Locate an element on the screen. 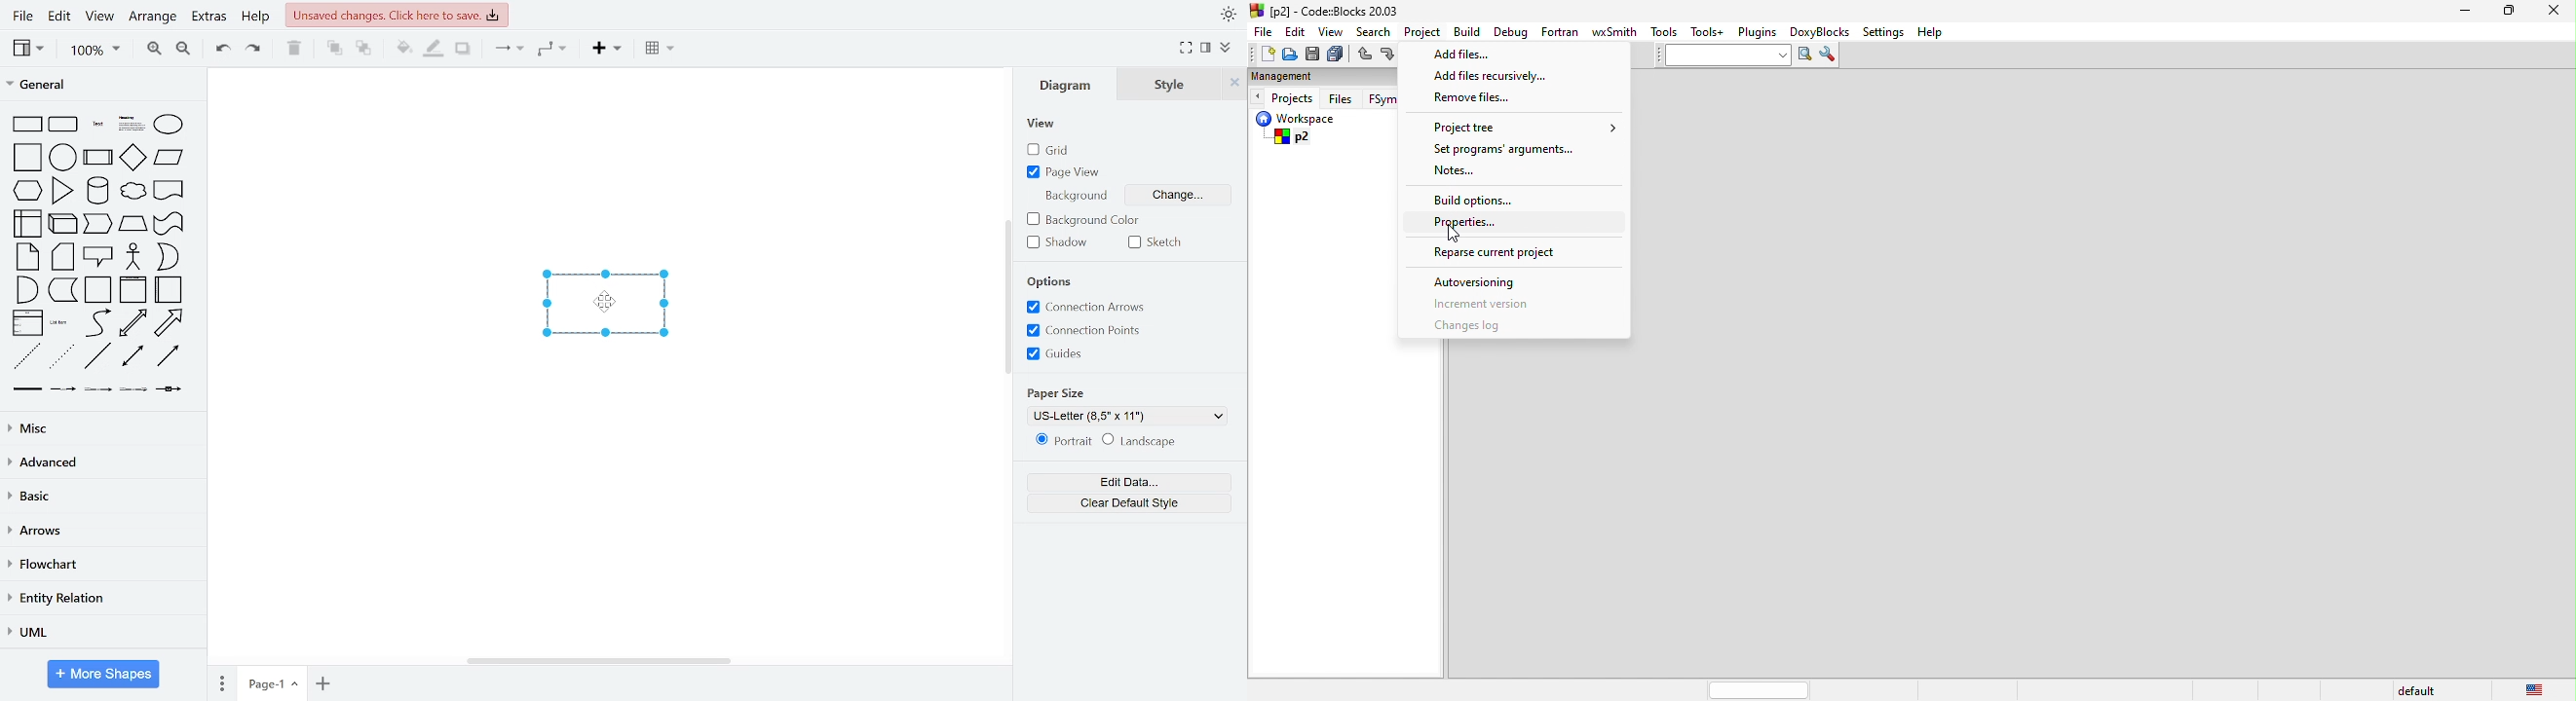 The width and height of the screenshot is (2576, 728). general shapes is located at coordinates (132, 322).